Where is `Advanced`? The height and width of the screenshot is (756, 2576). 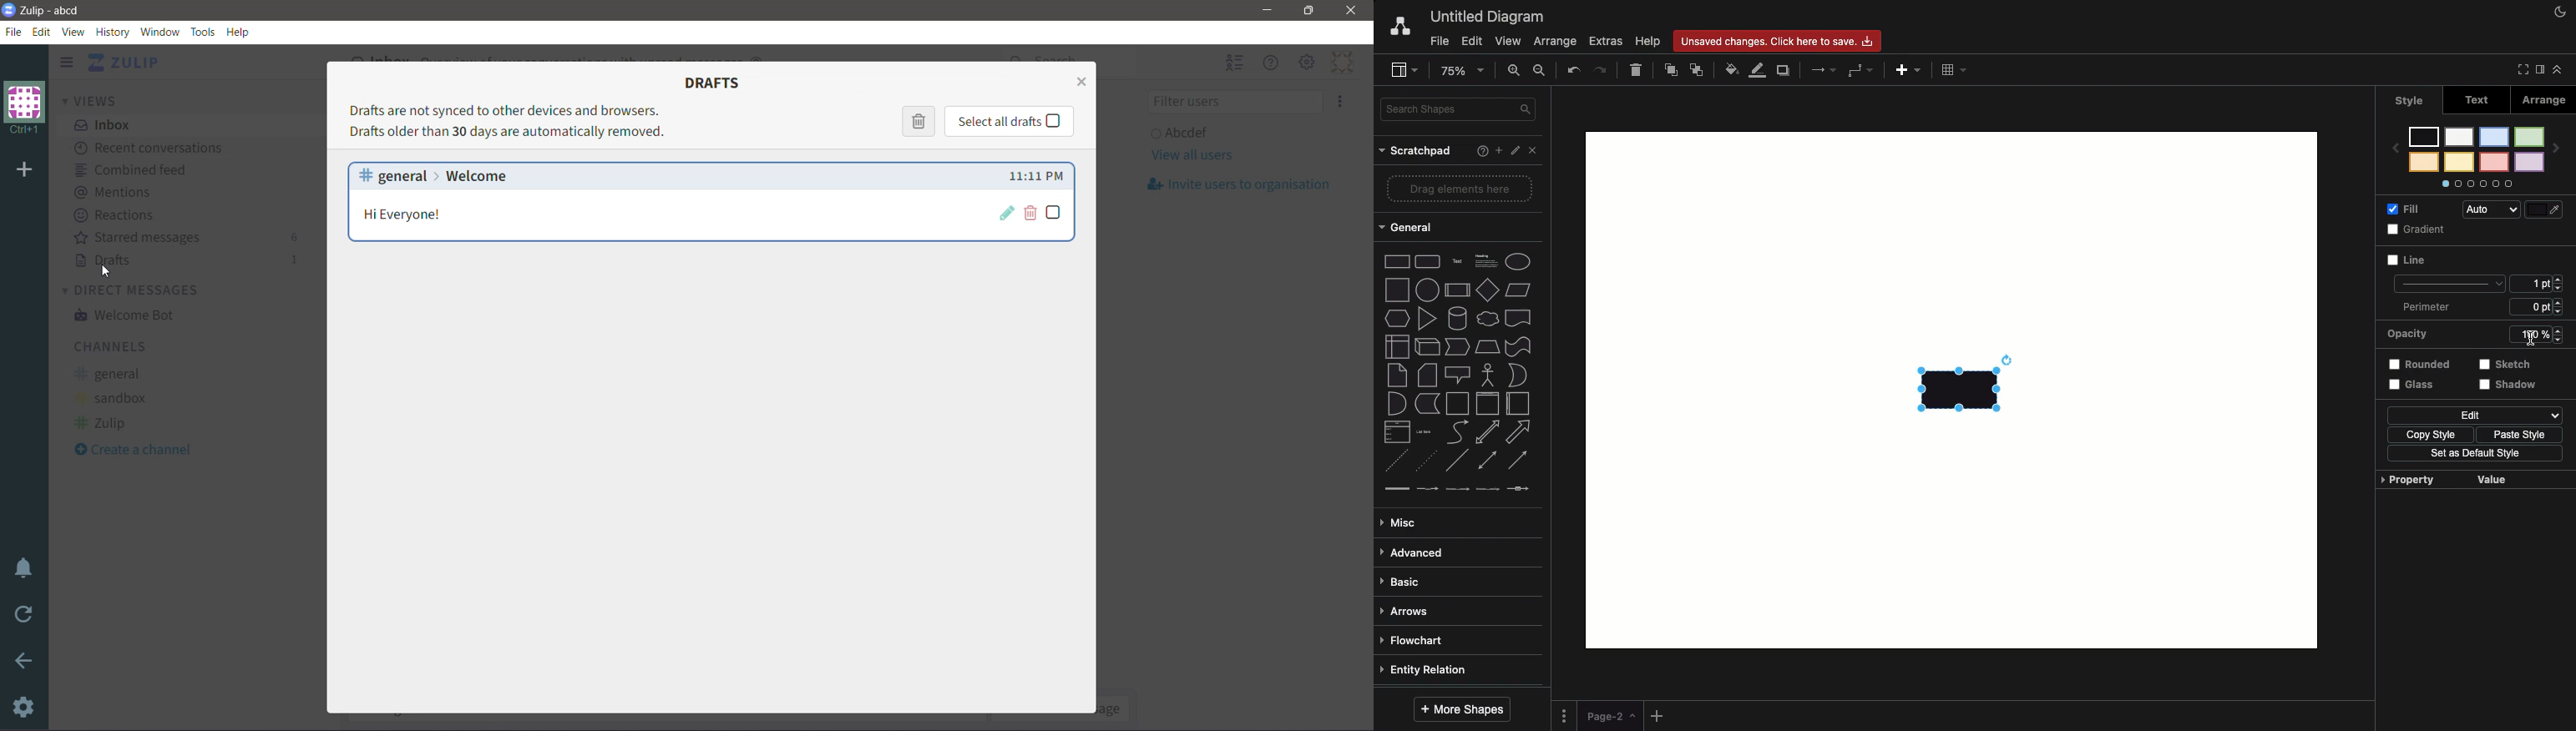 Advanced is located at coordinates (1420, 552).